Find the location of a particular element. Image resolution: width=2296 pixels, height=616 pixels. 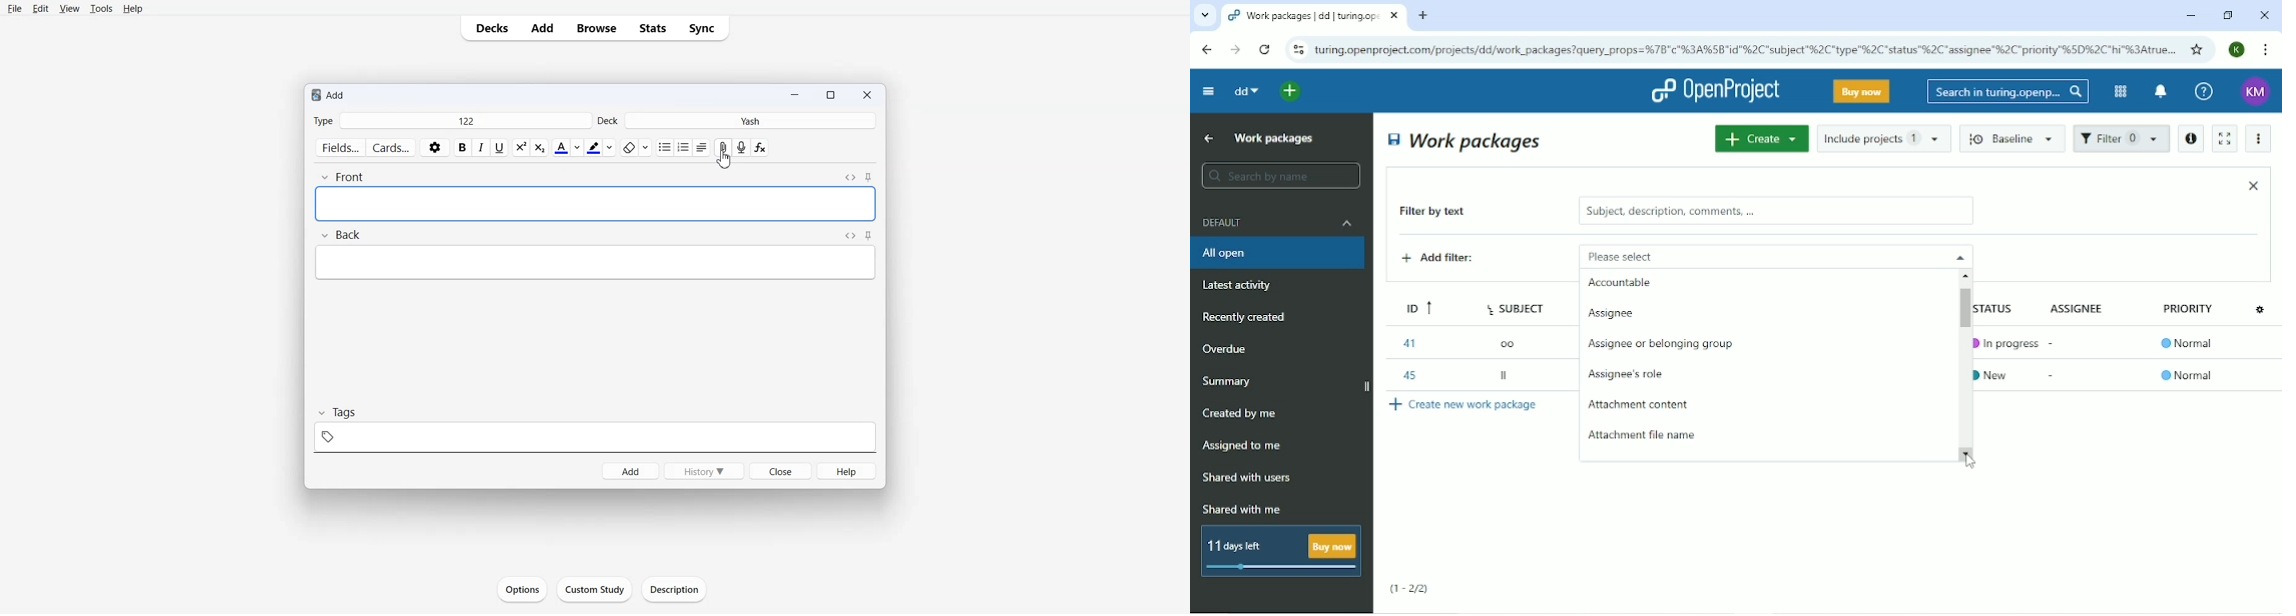

Add is located at coordinates (630, 470).